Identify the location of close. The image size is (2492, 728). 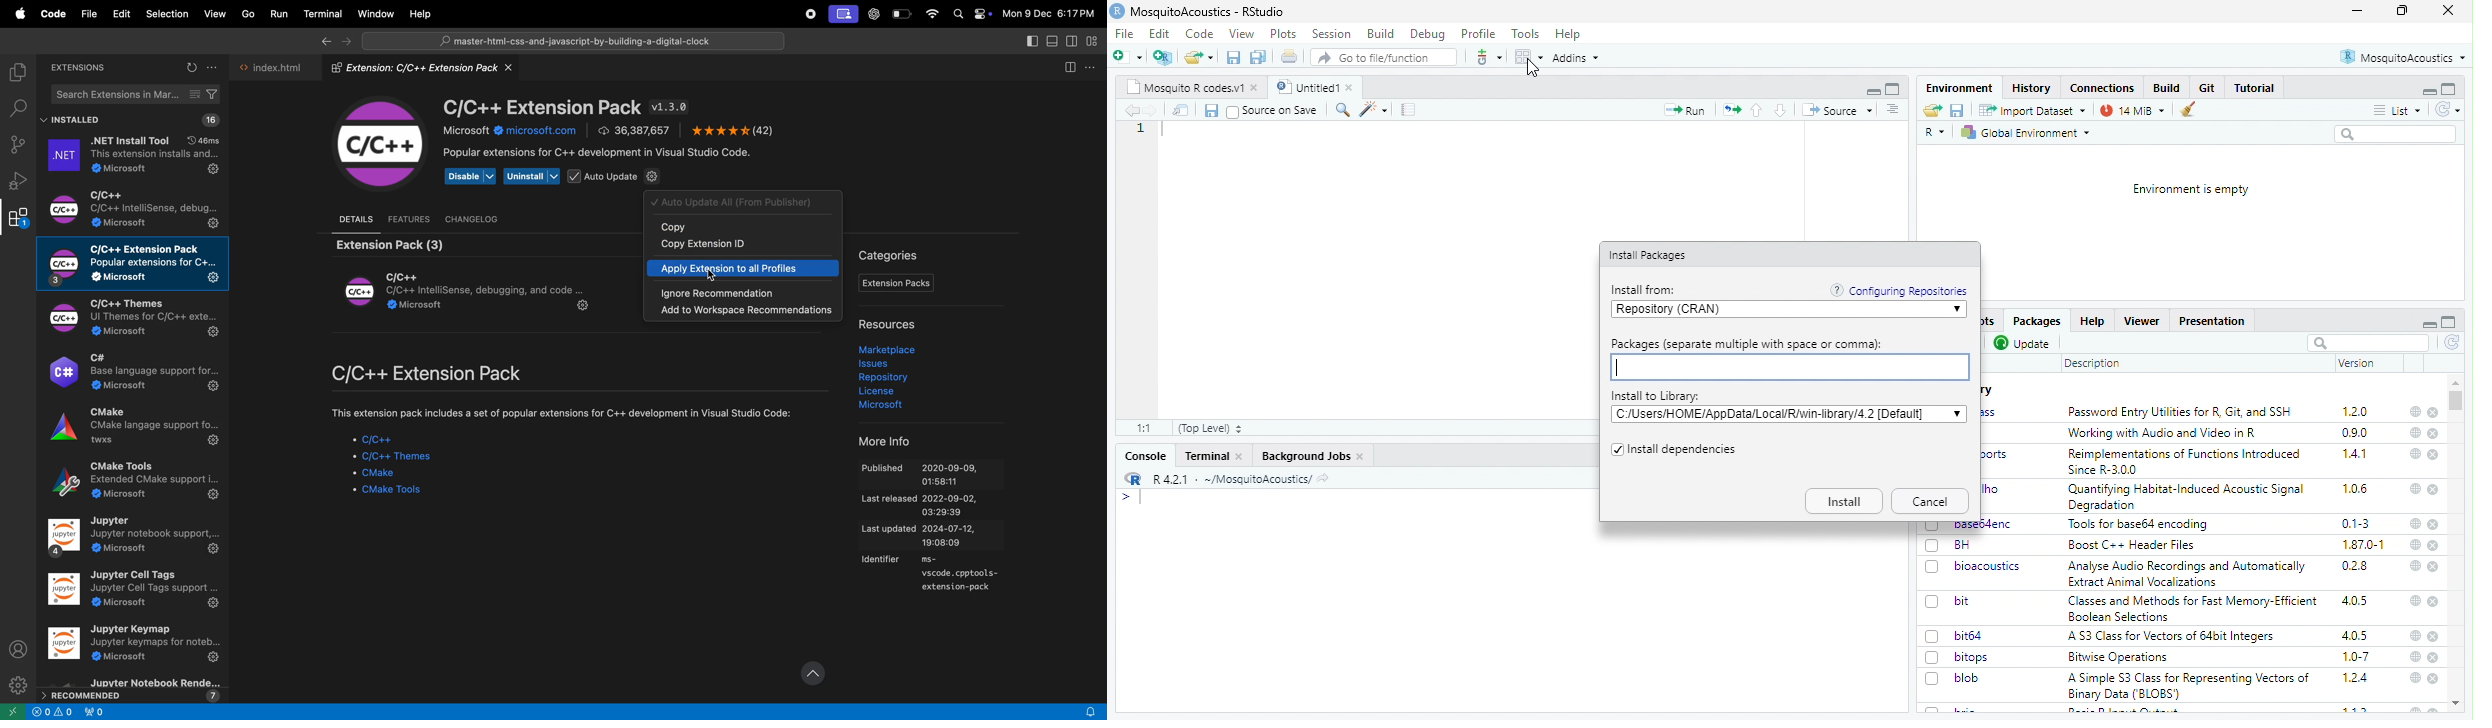
(2432, 524).